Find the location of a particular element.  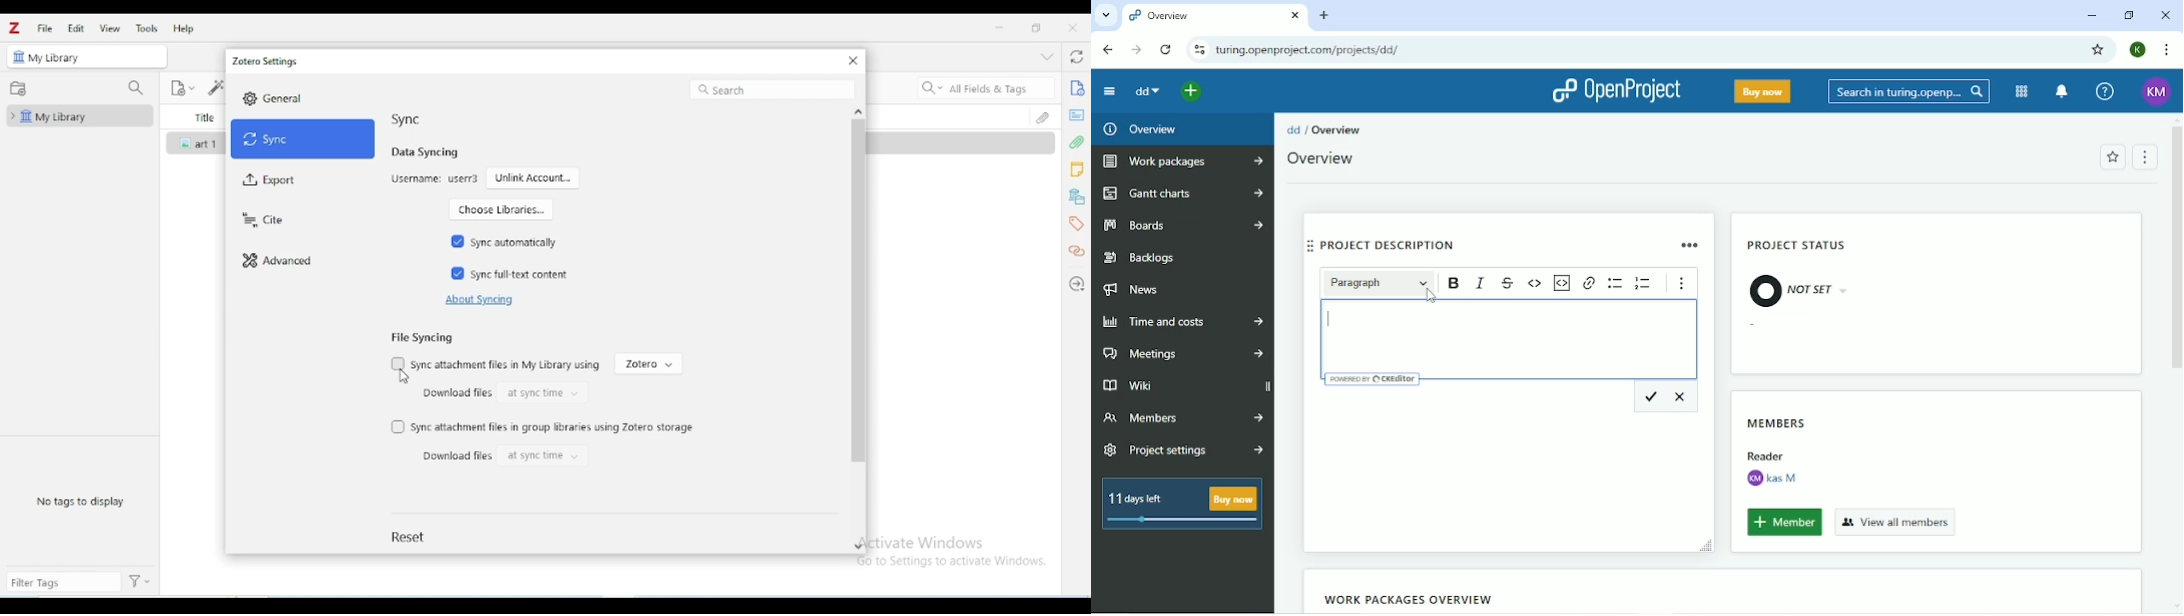

Overview is located at coordinates (1337, 130).